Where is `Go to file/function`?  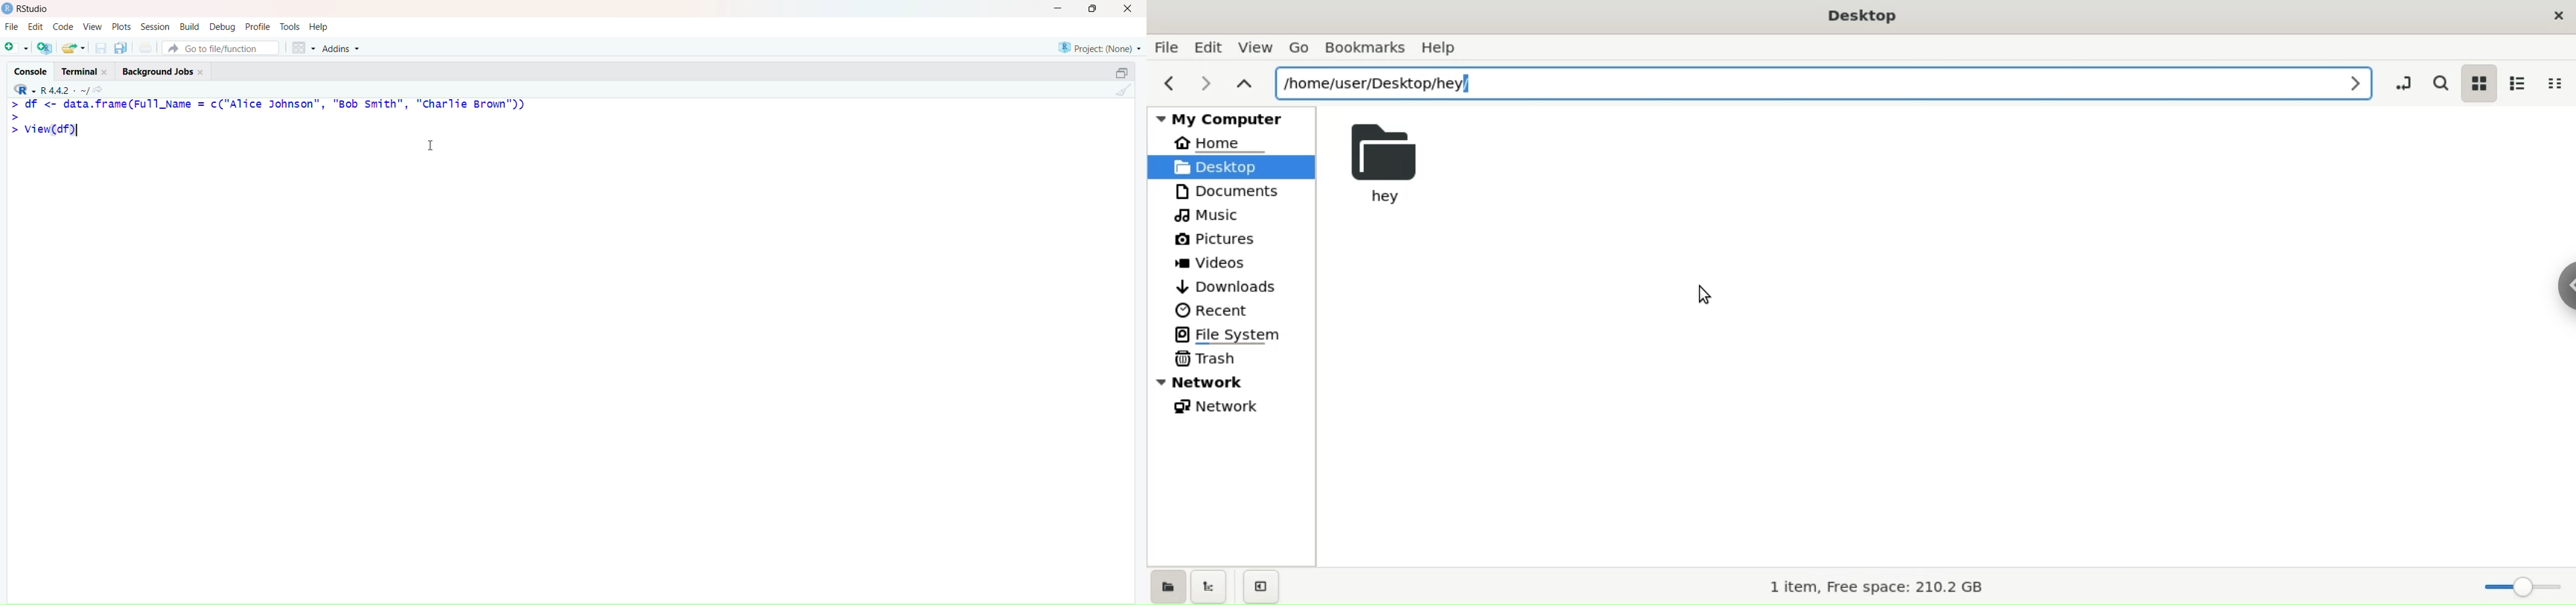
Go to file/function is located at coordinates (221, 47).